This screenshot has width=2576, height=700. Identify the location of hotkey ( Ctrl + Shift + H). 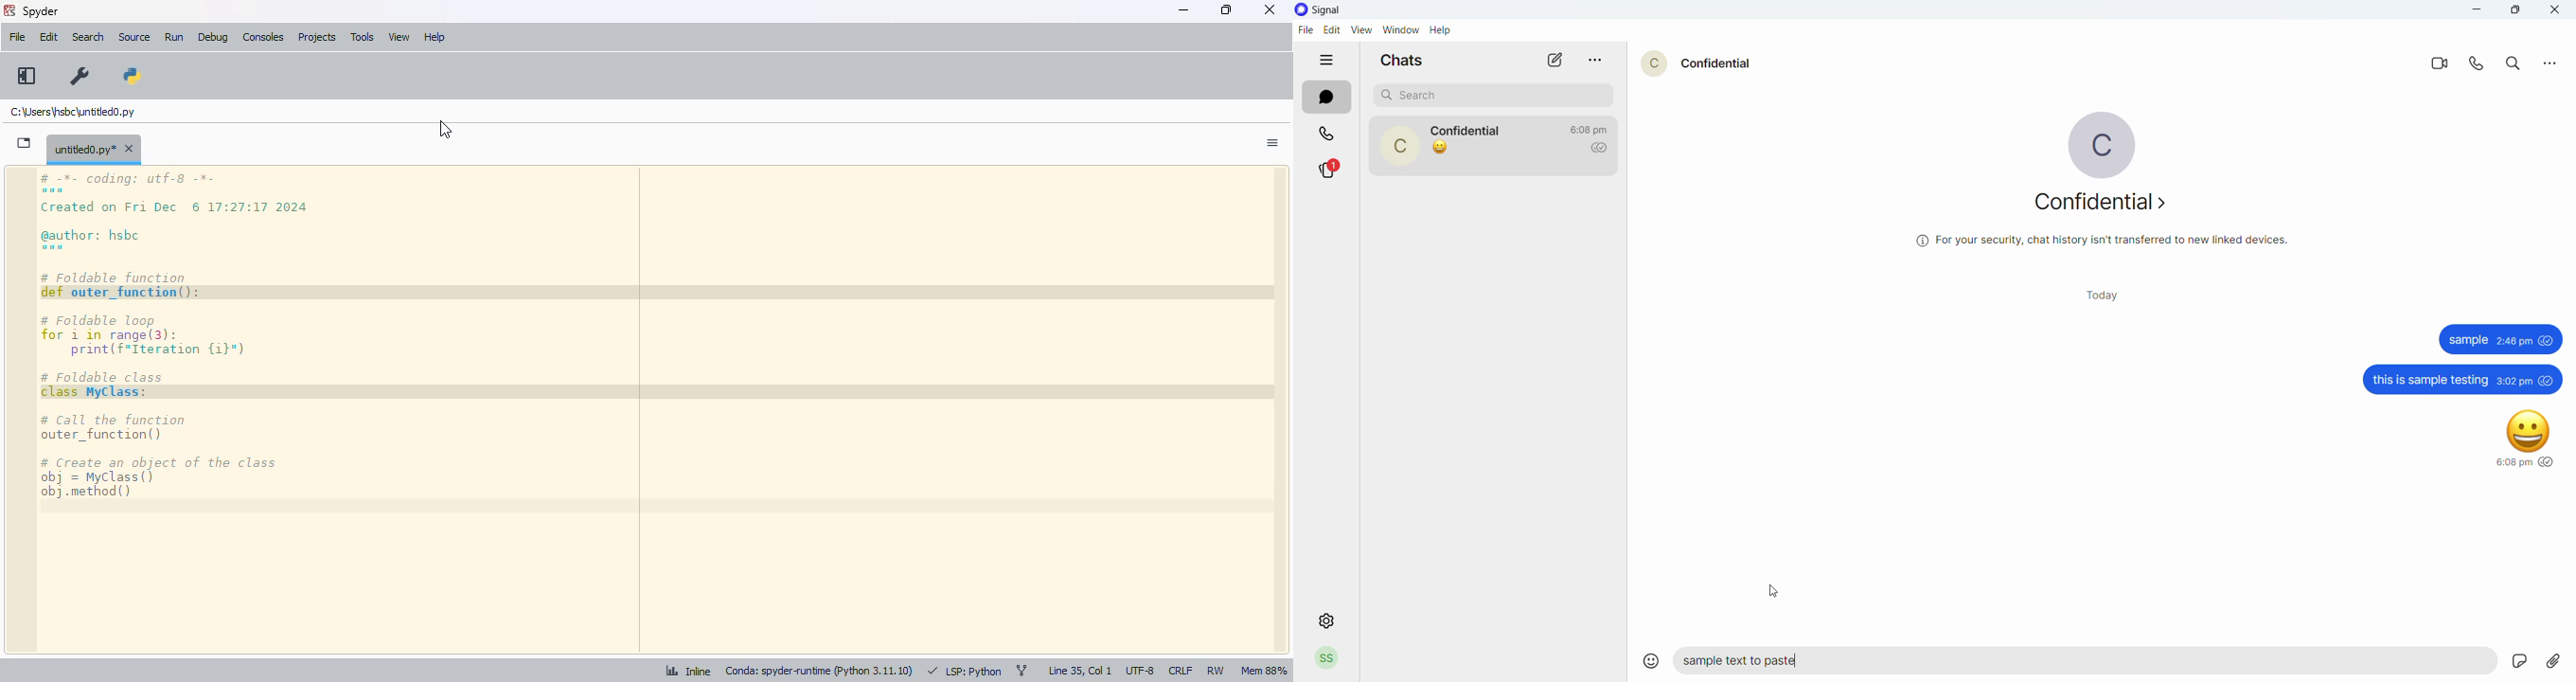
(445, 130).